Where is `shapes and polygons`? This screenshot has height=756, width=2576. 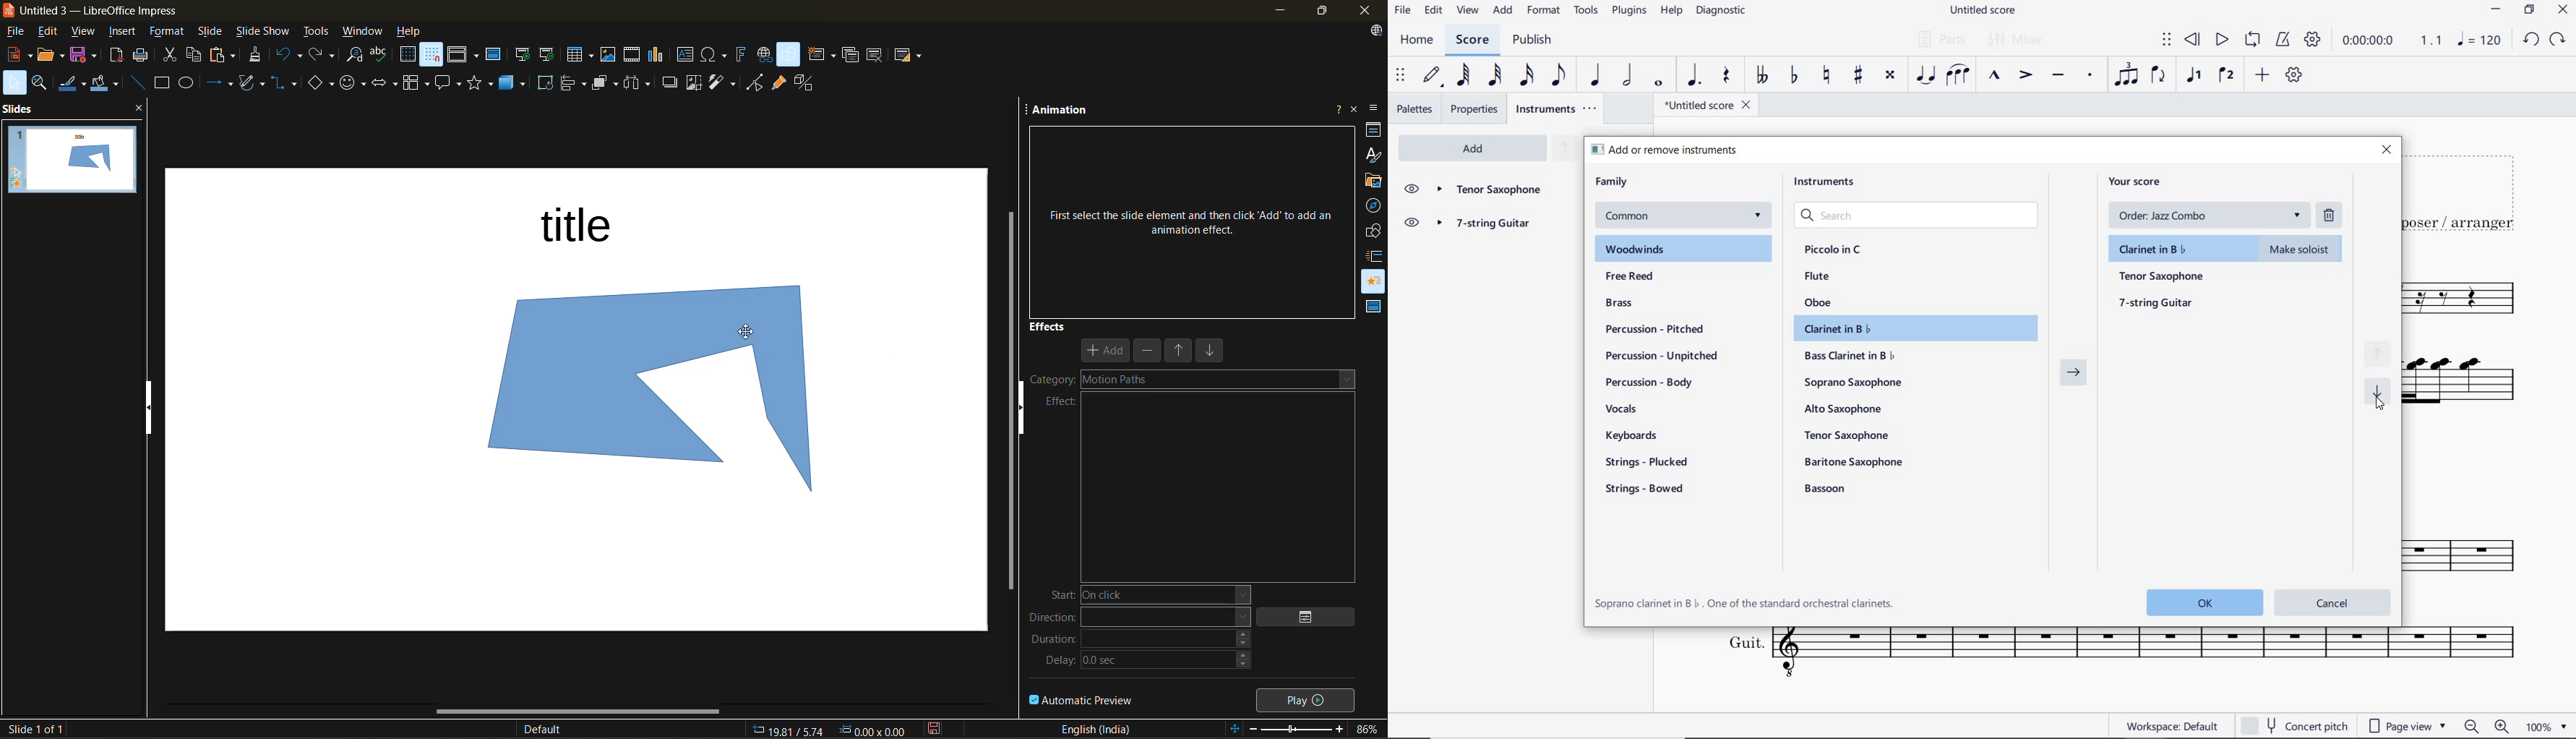 shapes and polygons is located at coordinates (250, 82).